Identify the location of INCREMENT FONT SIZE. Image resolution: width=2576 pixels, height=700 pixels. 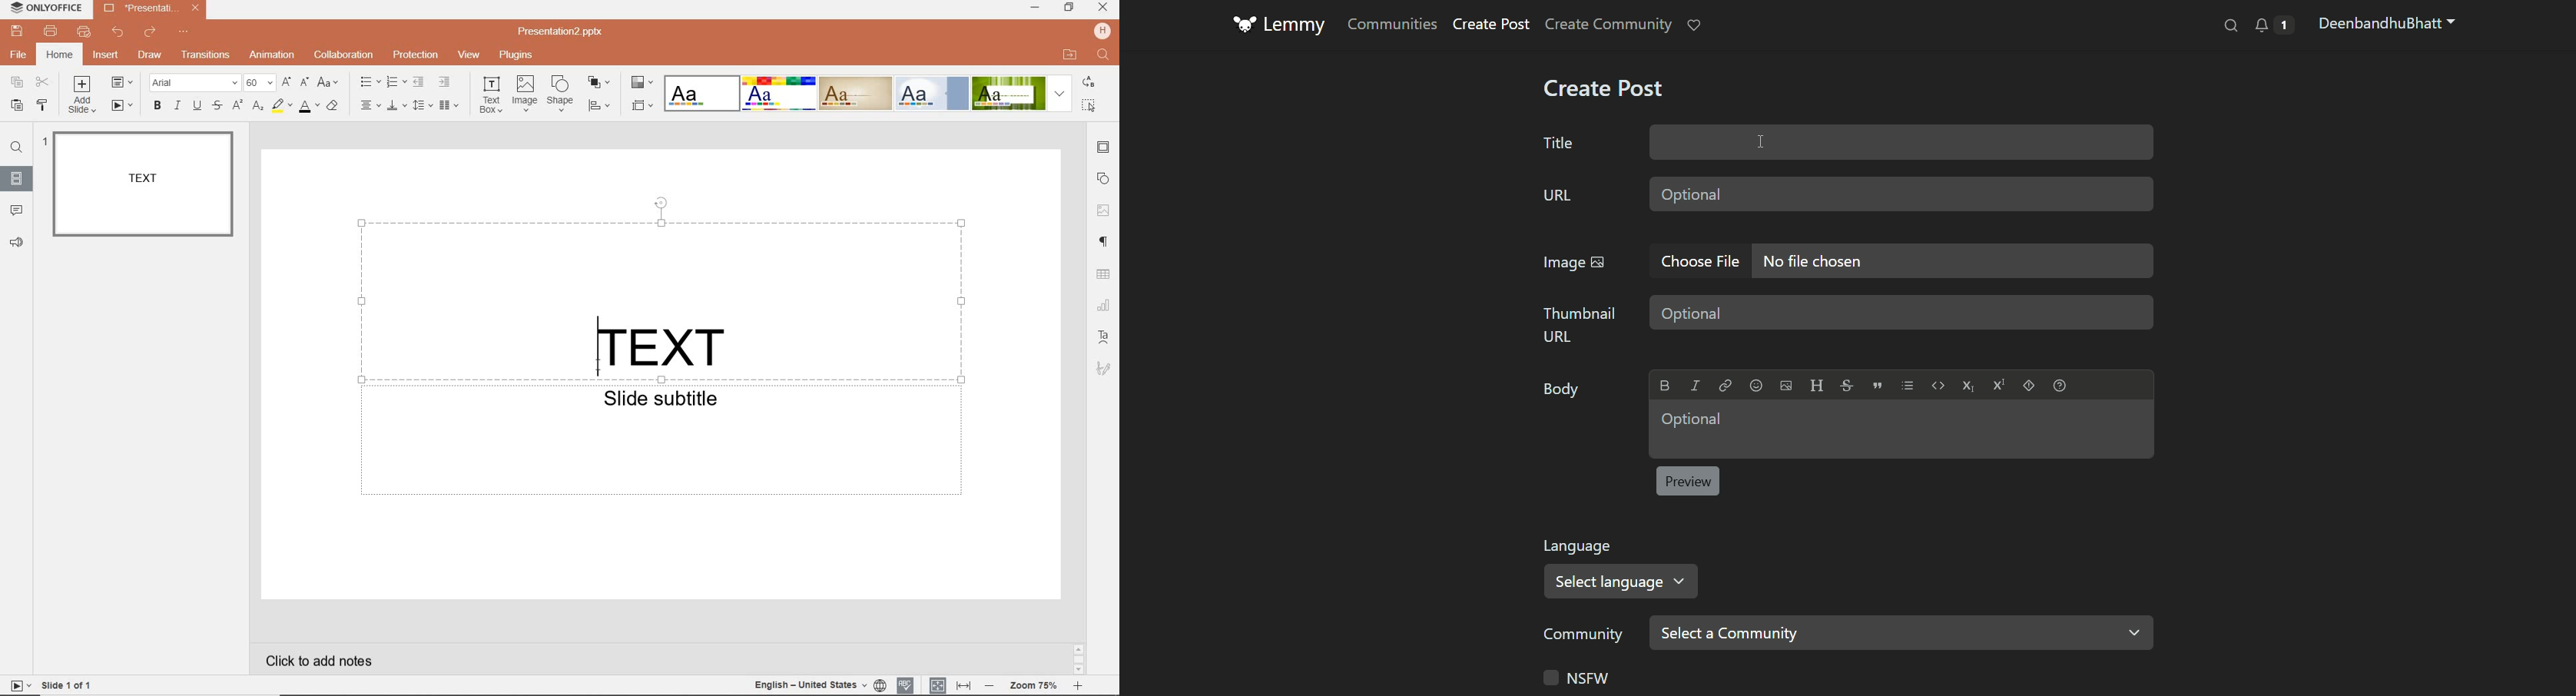
(287, 83).